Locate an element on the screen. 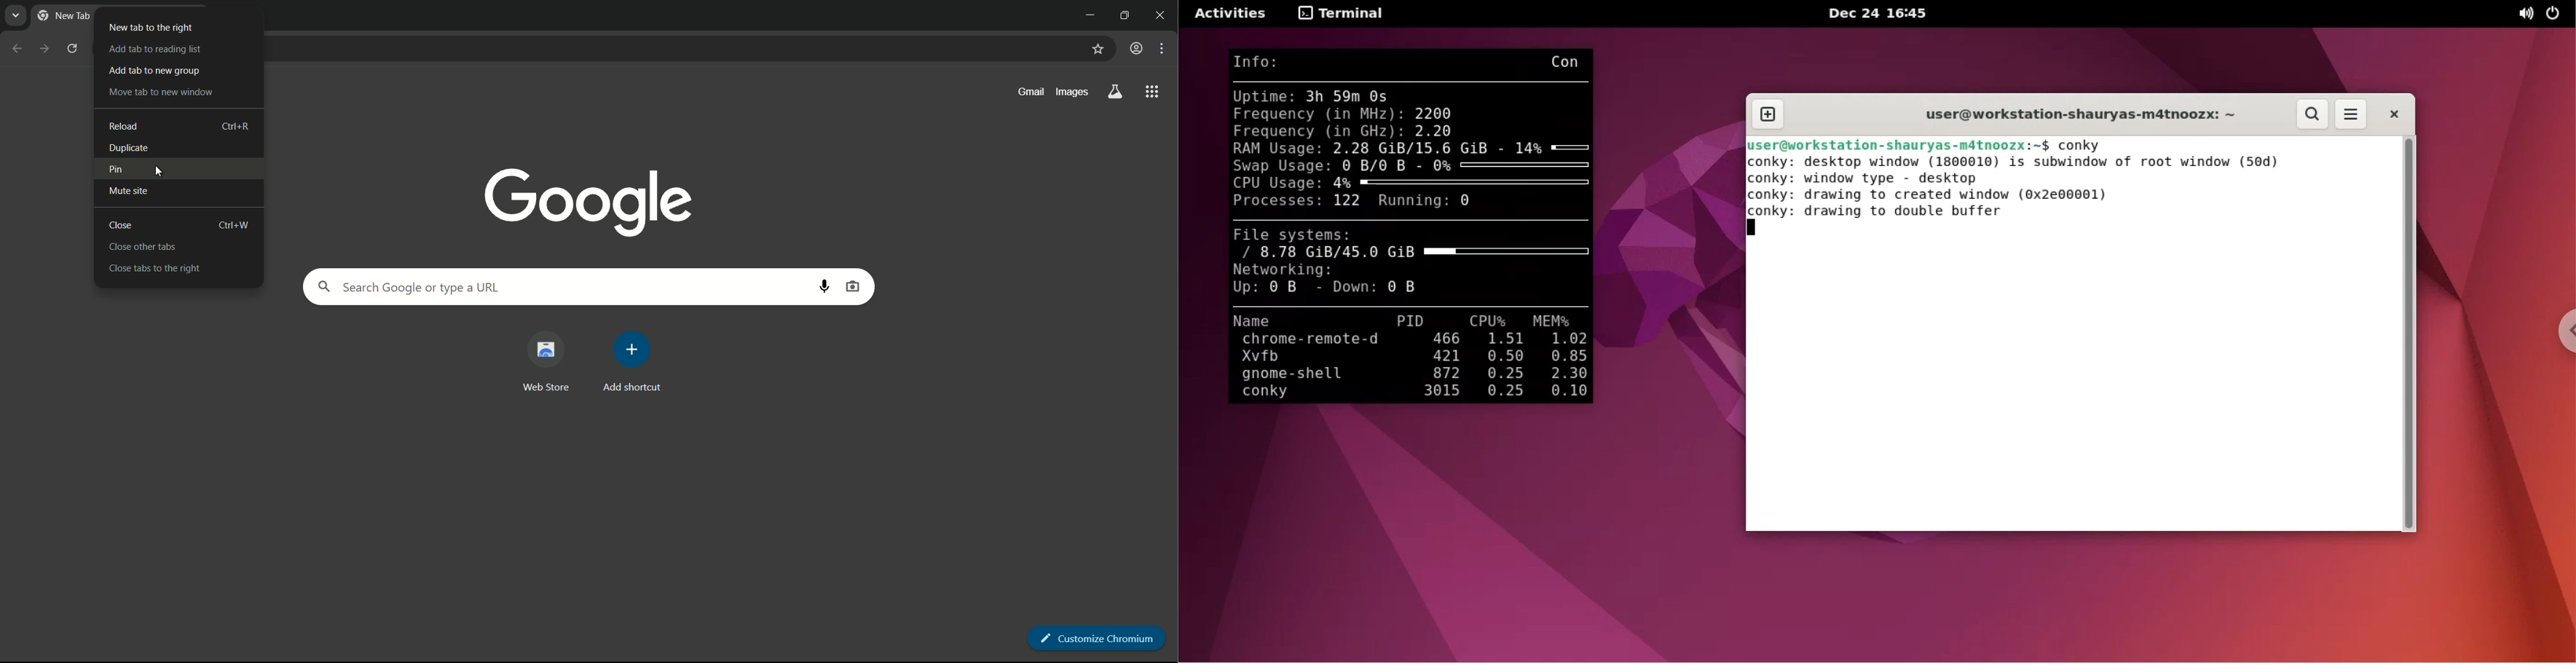  maximize or restore is located at coordinates (1127, 14).